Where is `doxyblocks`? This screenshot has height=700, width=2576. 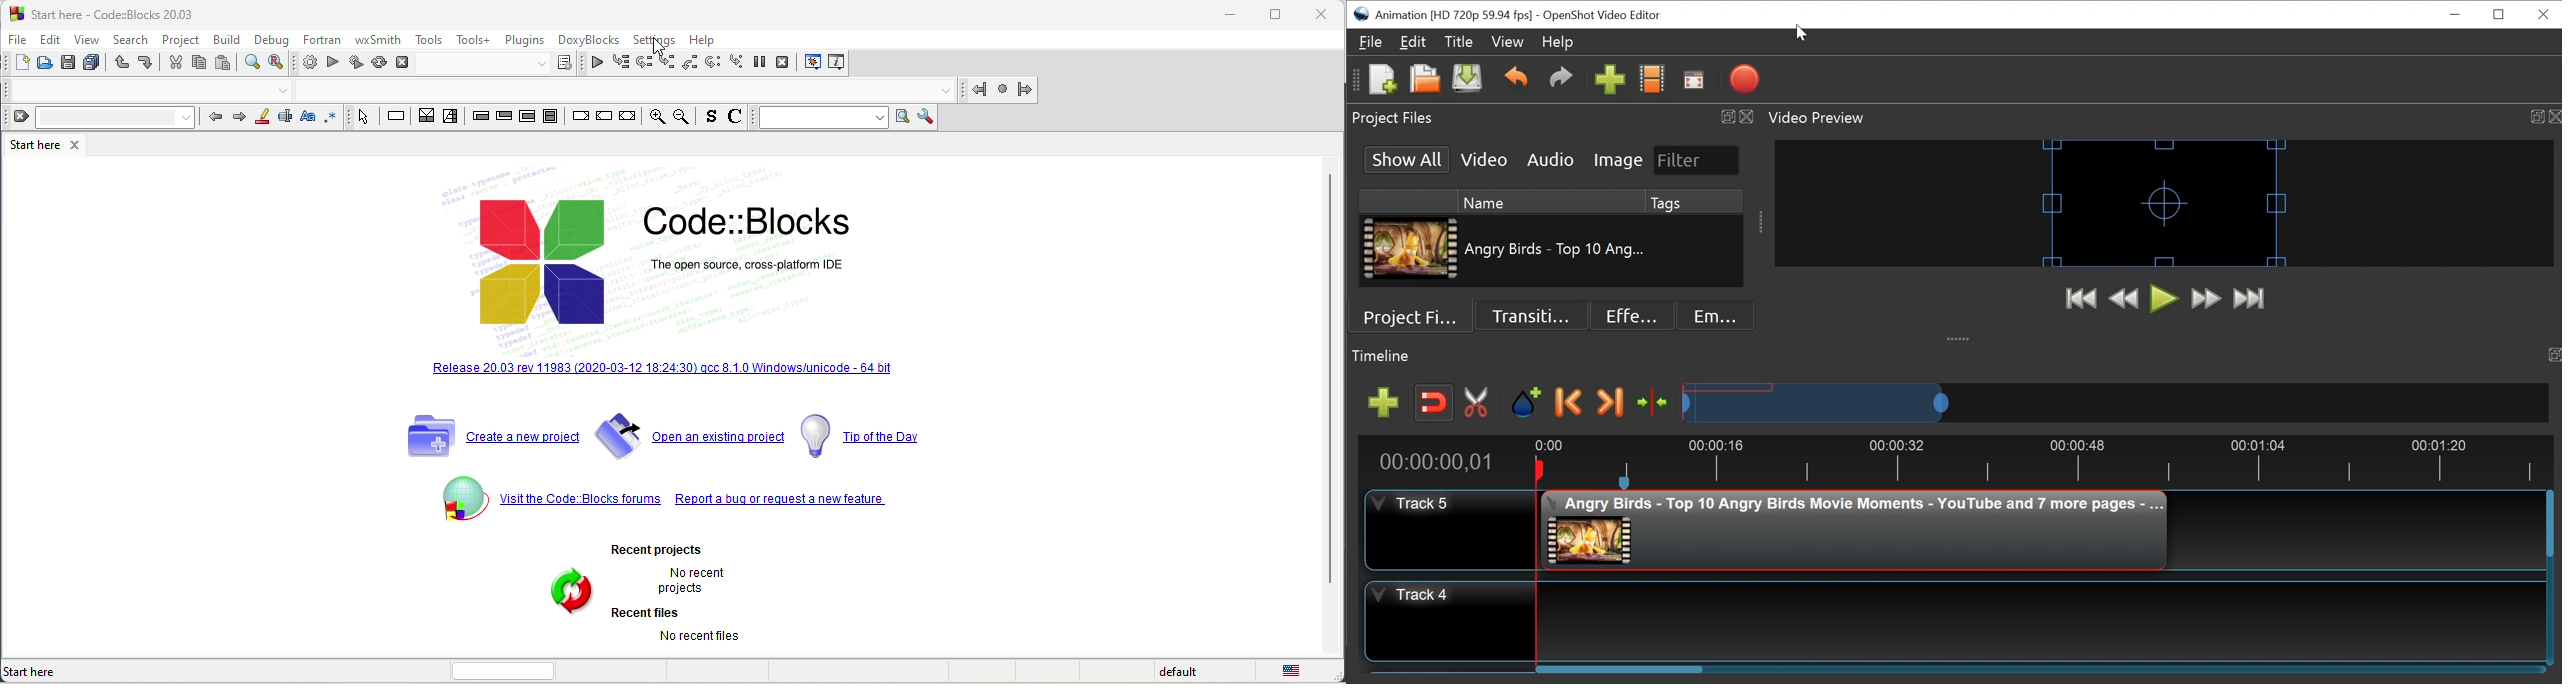 doxyblocks is located at coordinates (592, 41).